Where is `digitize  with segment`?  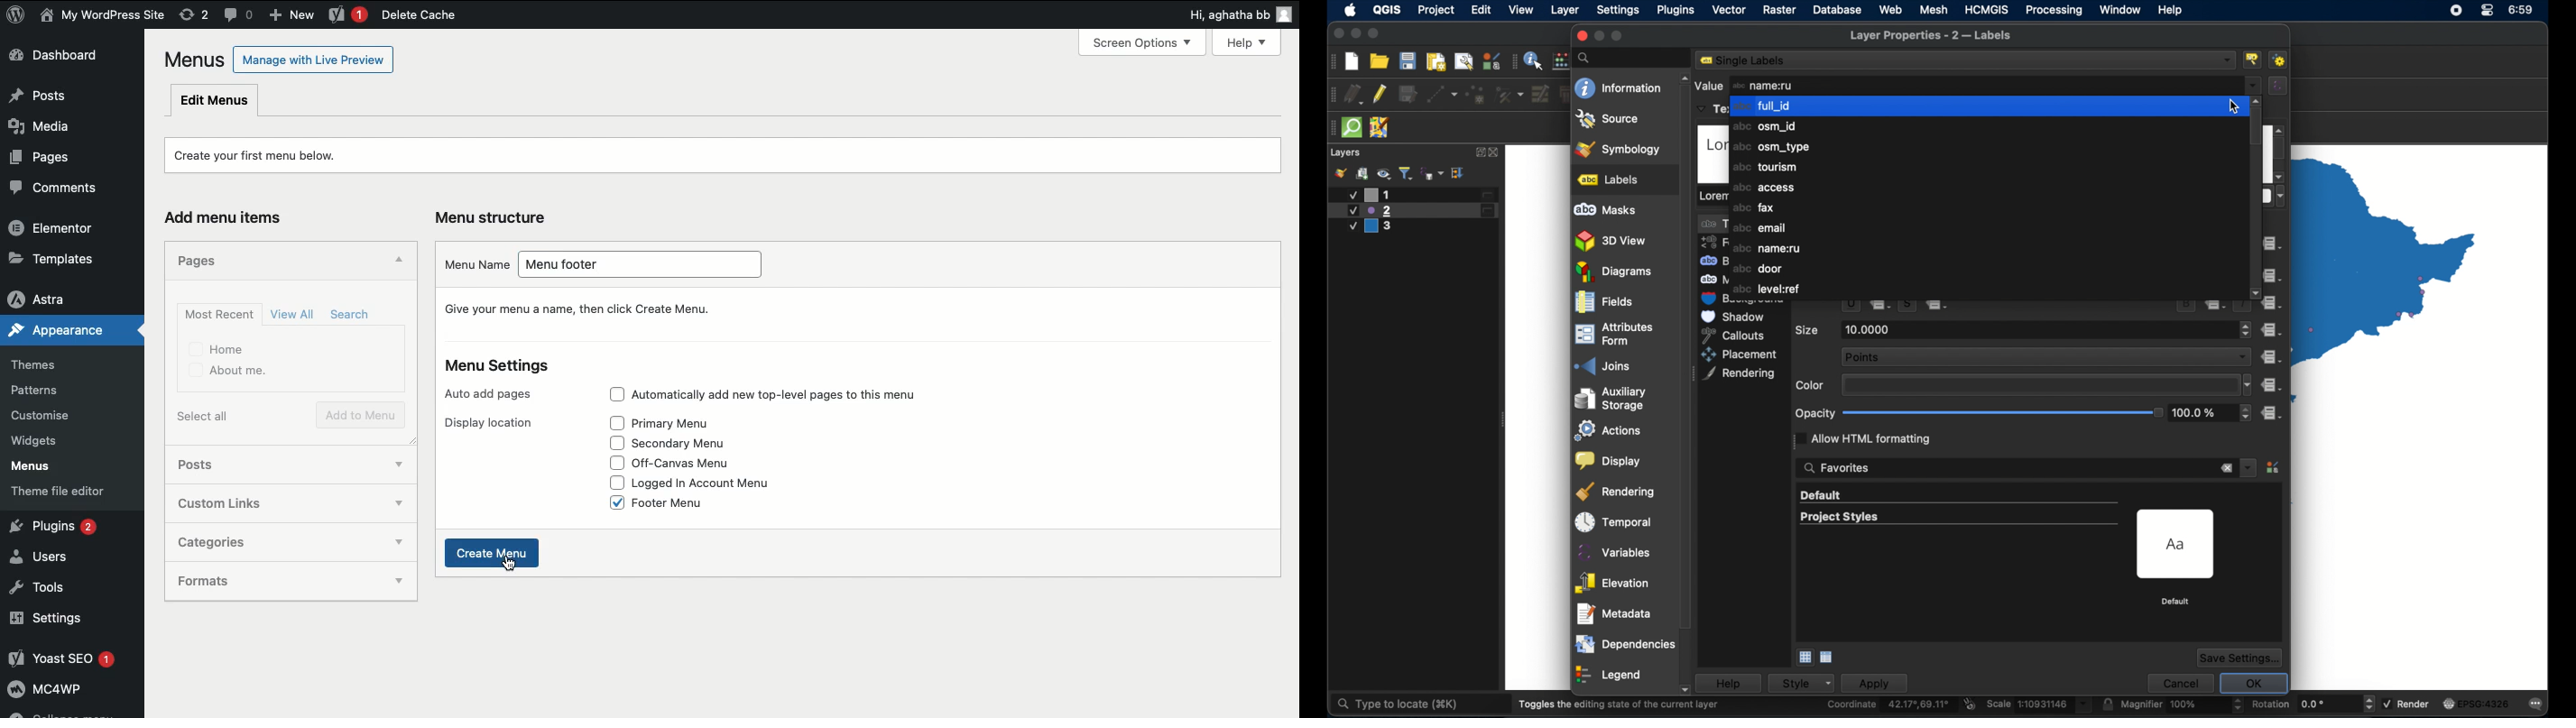 digitize  with segment is located at coordinates (1442, 94).